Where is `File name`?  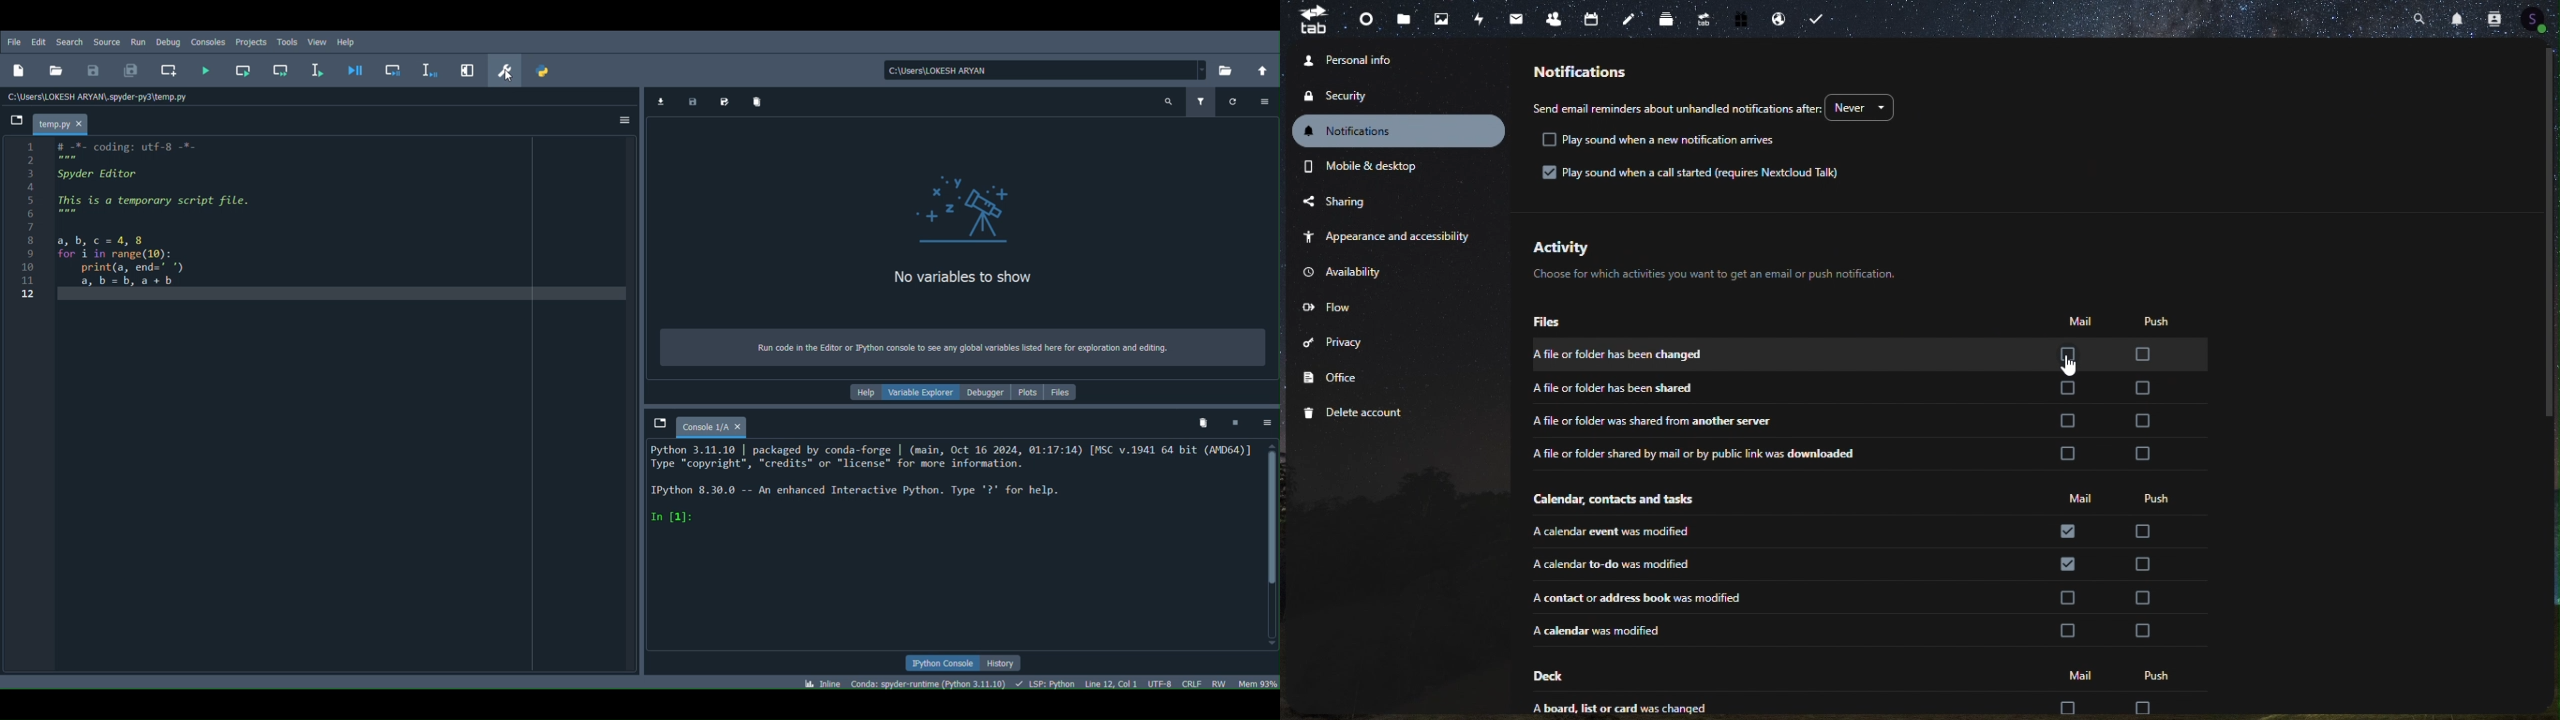
File name is located at coordinates (63, 123).